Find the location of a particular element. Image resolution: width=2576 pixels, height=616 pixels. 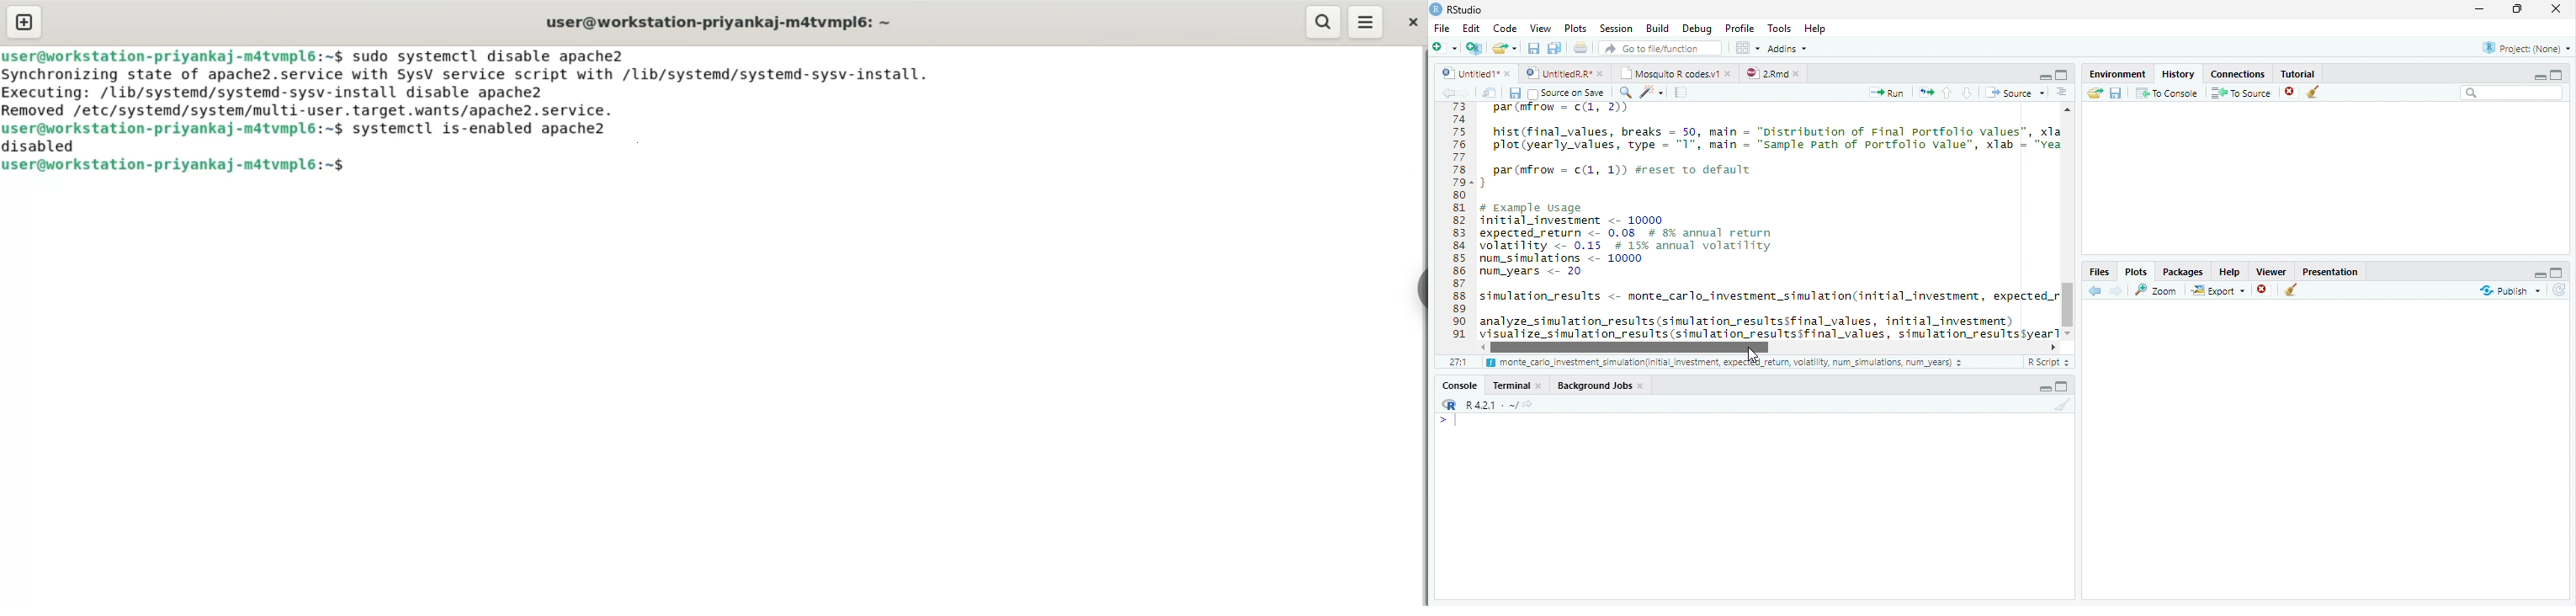

Scroll Right is located at coordinates (2053, 346).